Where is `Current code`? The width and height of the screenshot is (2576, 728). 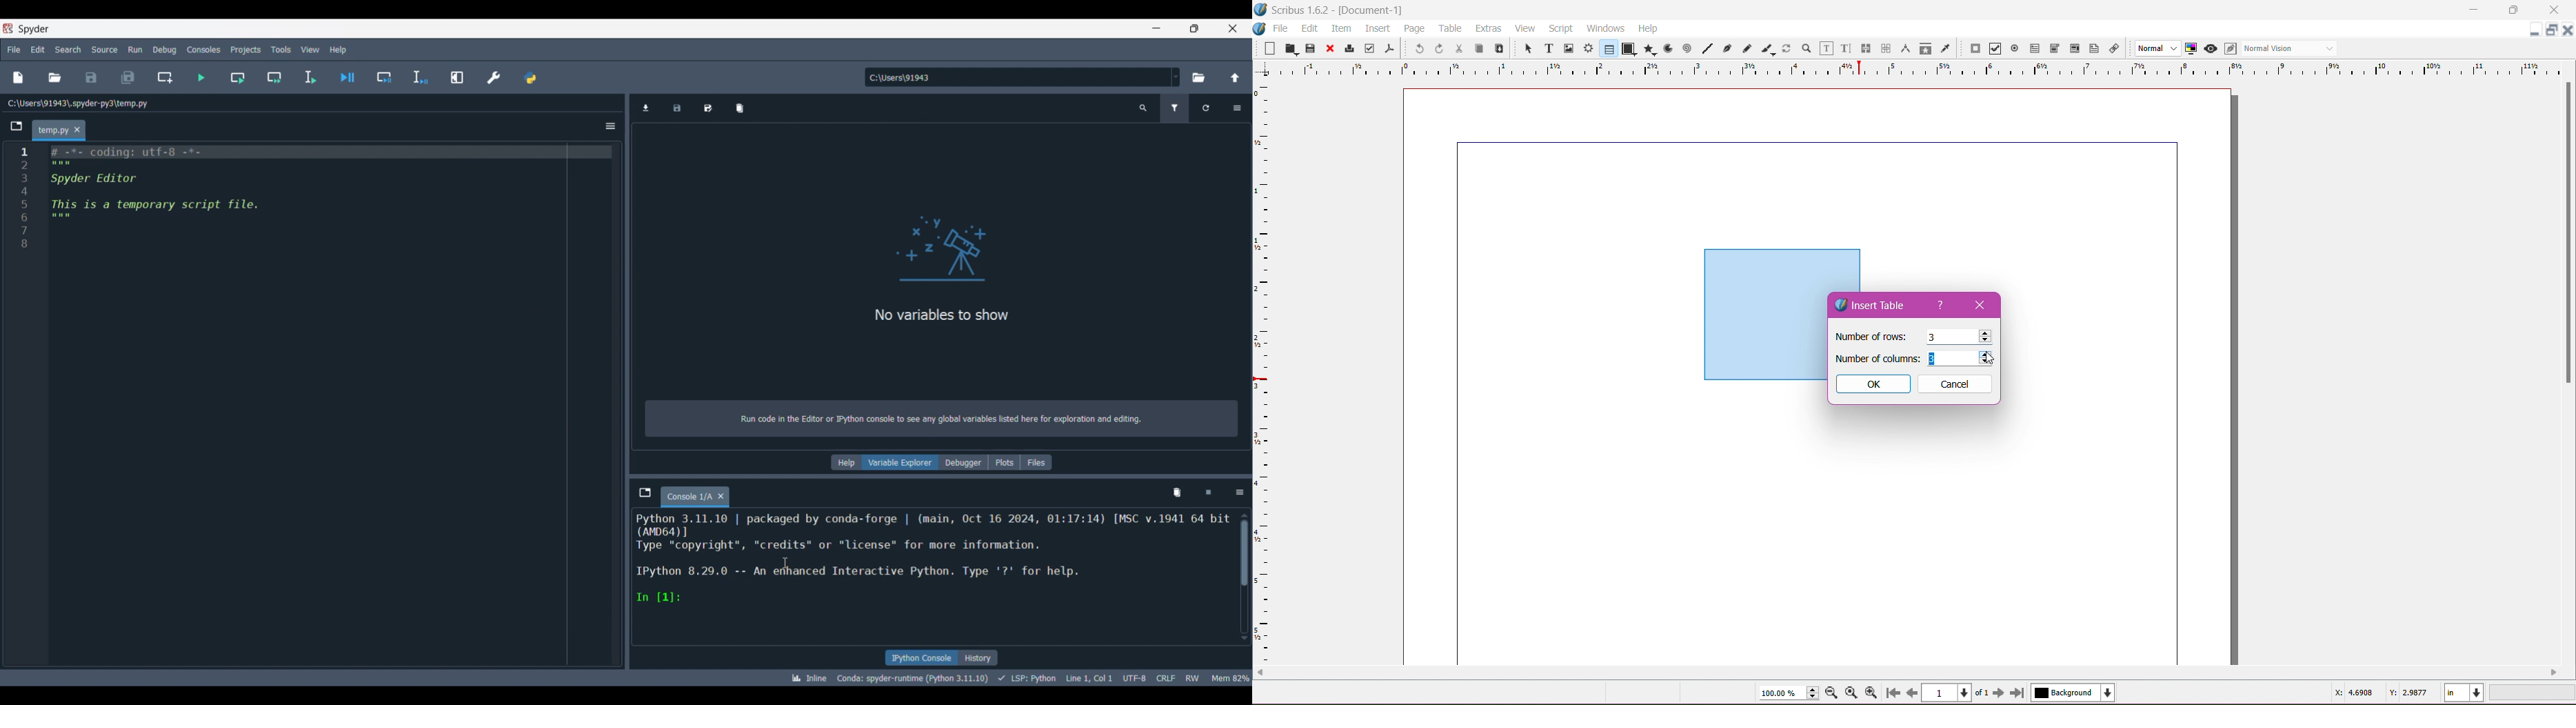 Current code is located at coordinates (311, 198).